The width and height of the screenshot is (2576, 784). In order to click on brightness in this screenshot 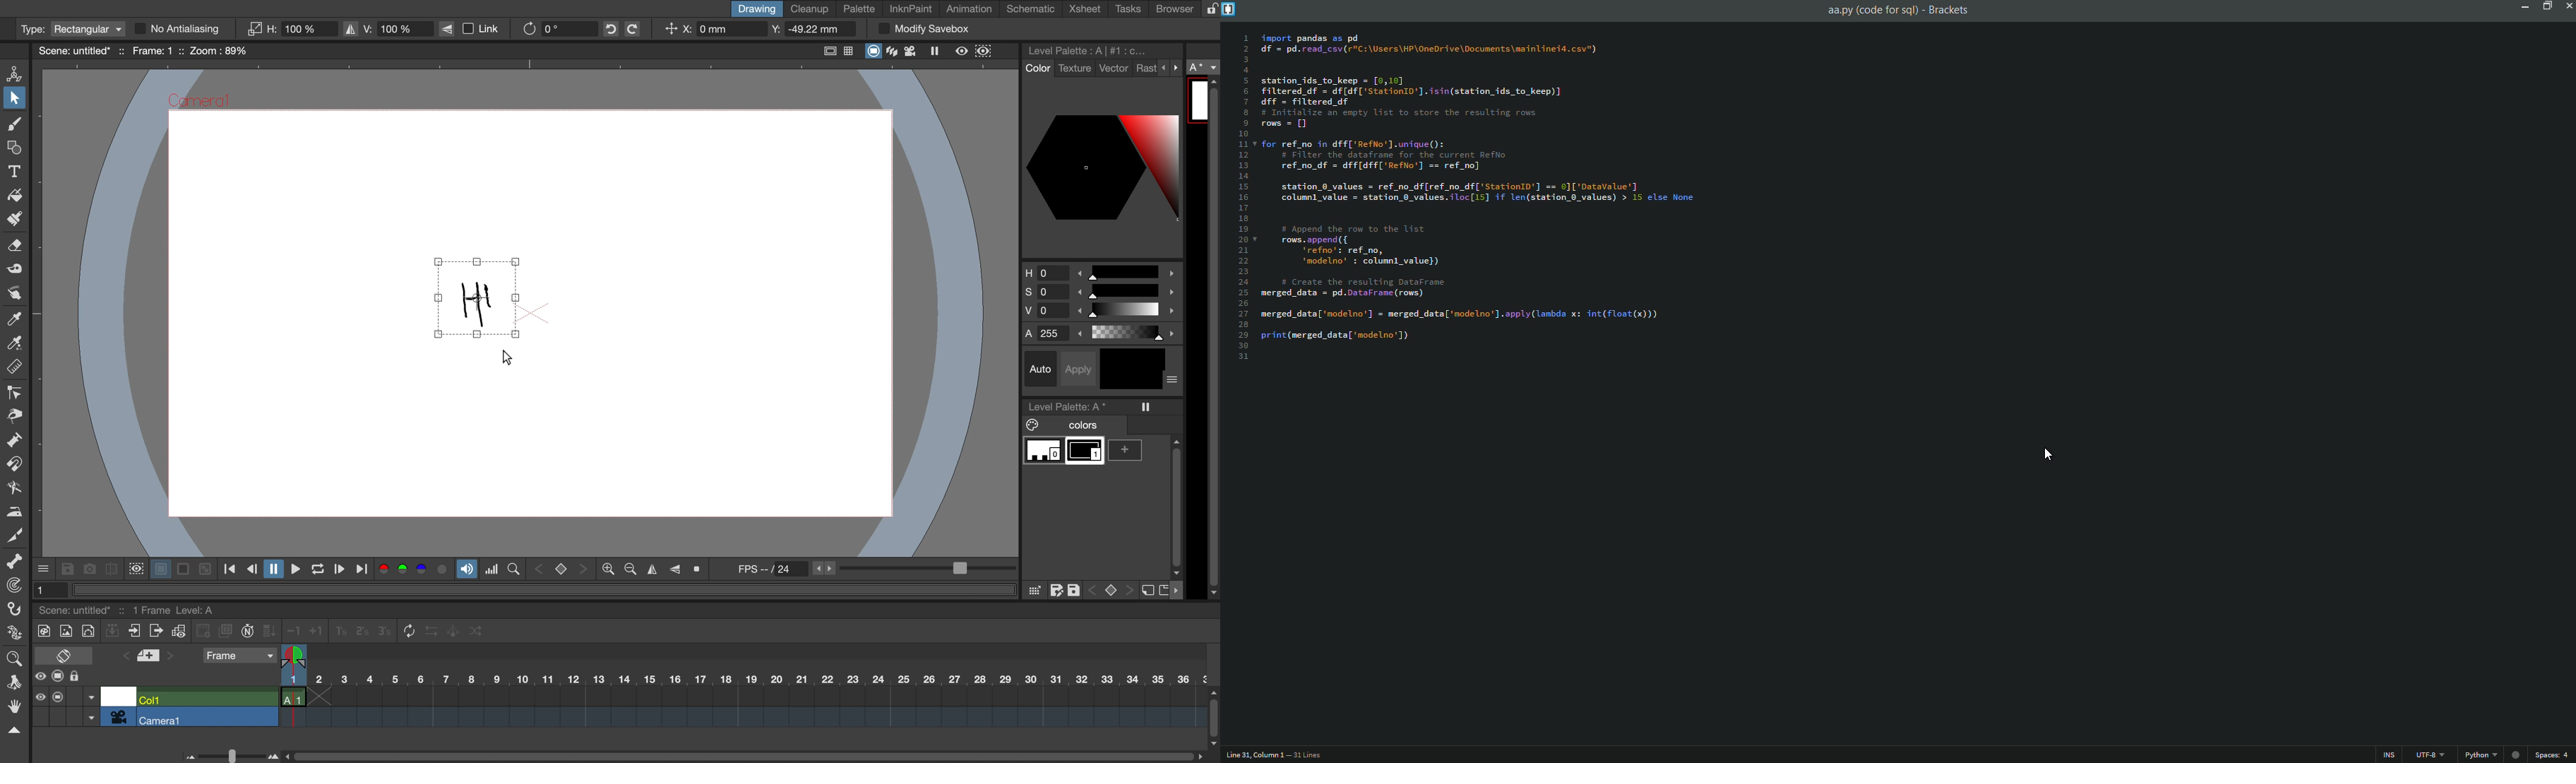, I will do `click(1103, 313)`.